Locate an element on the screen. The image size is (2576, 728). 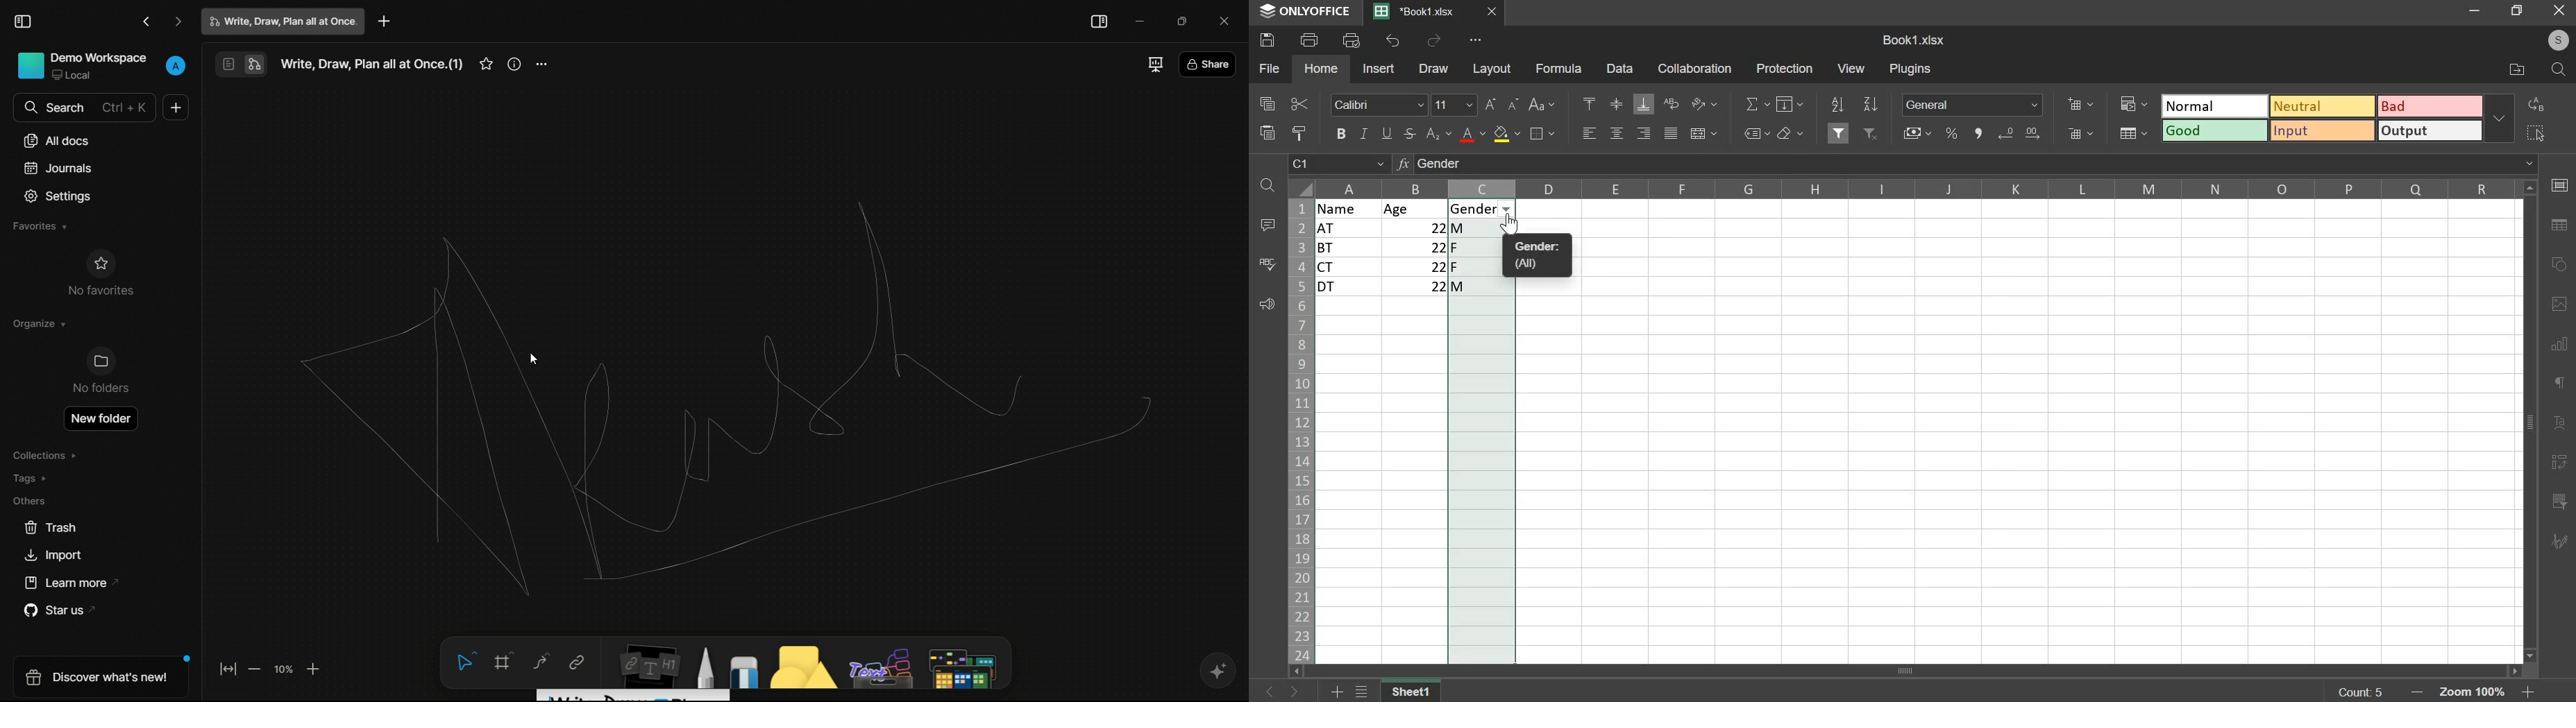
font size decrease is located at coordinates (1515, 103).